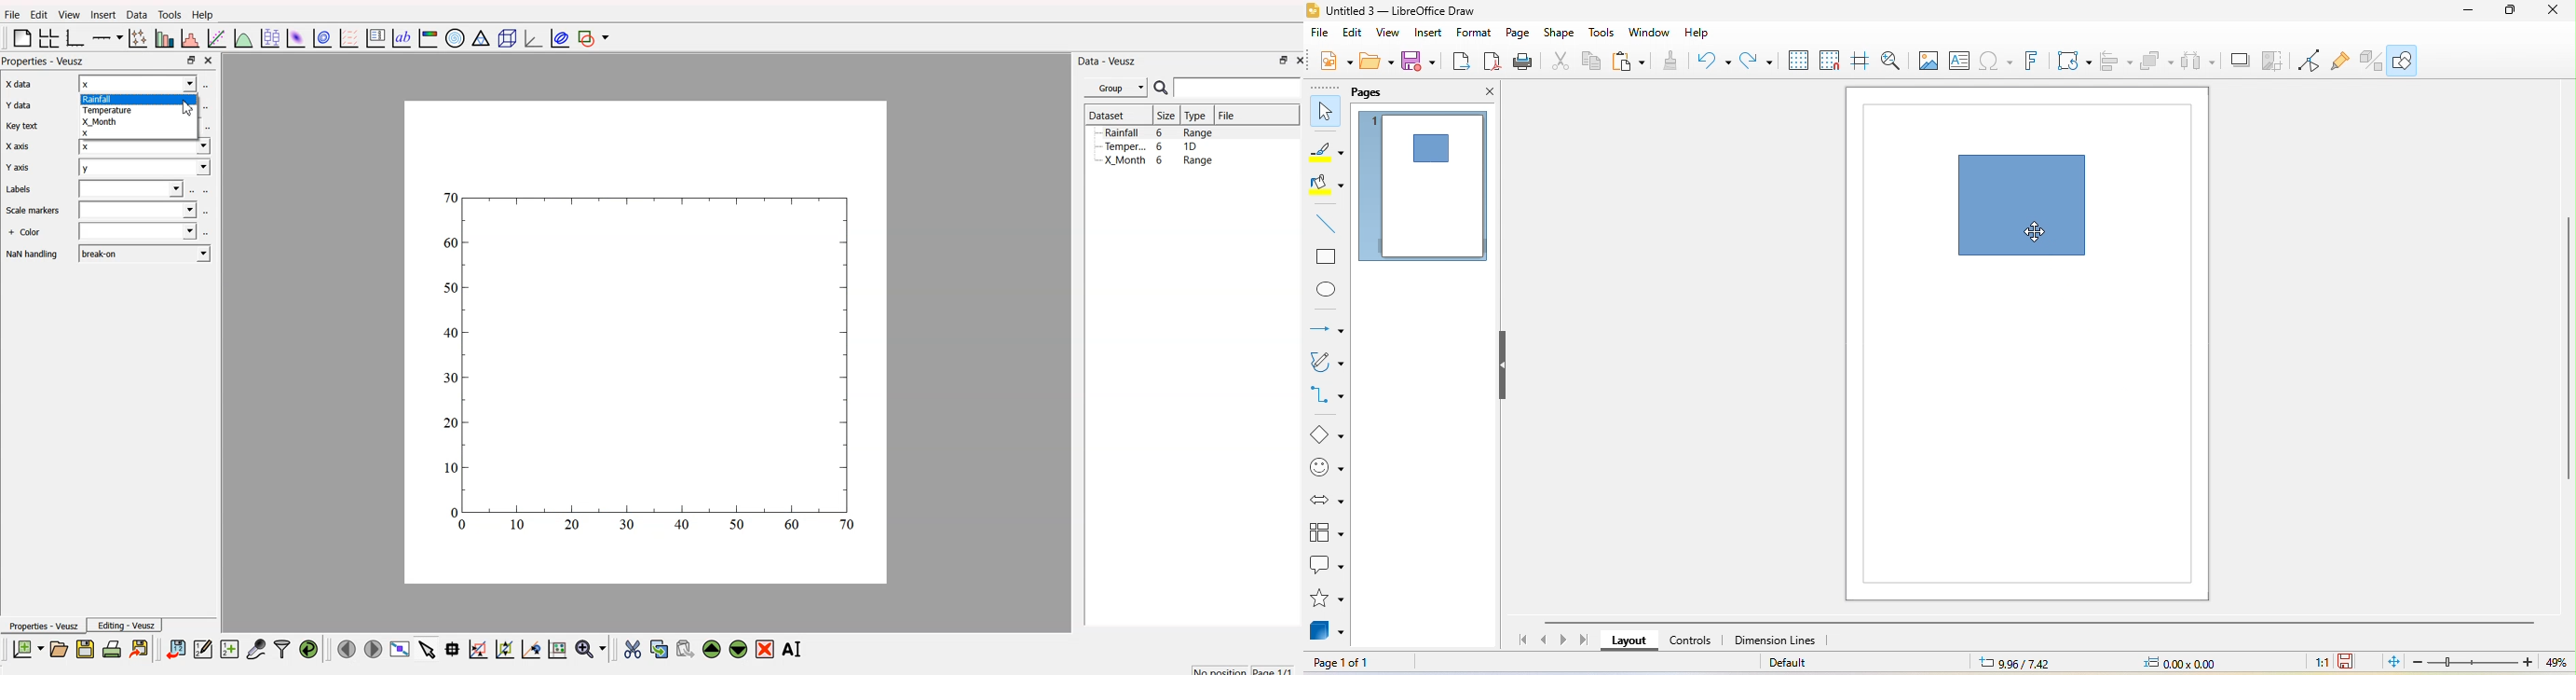 This screenshot has height=700, width=2576. I want to click on text box, so click(1960, 62).